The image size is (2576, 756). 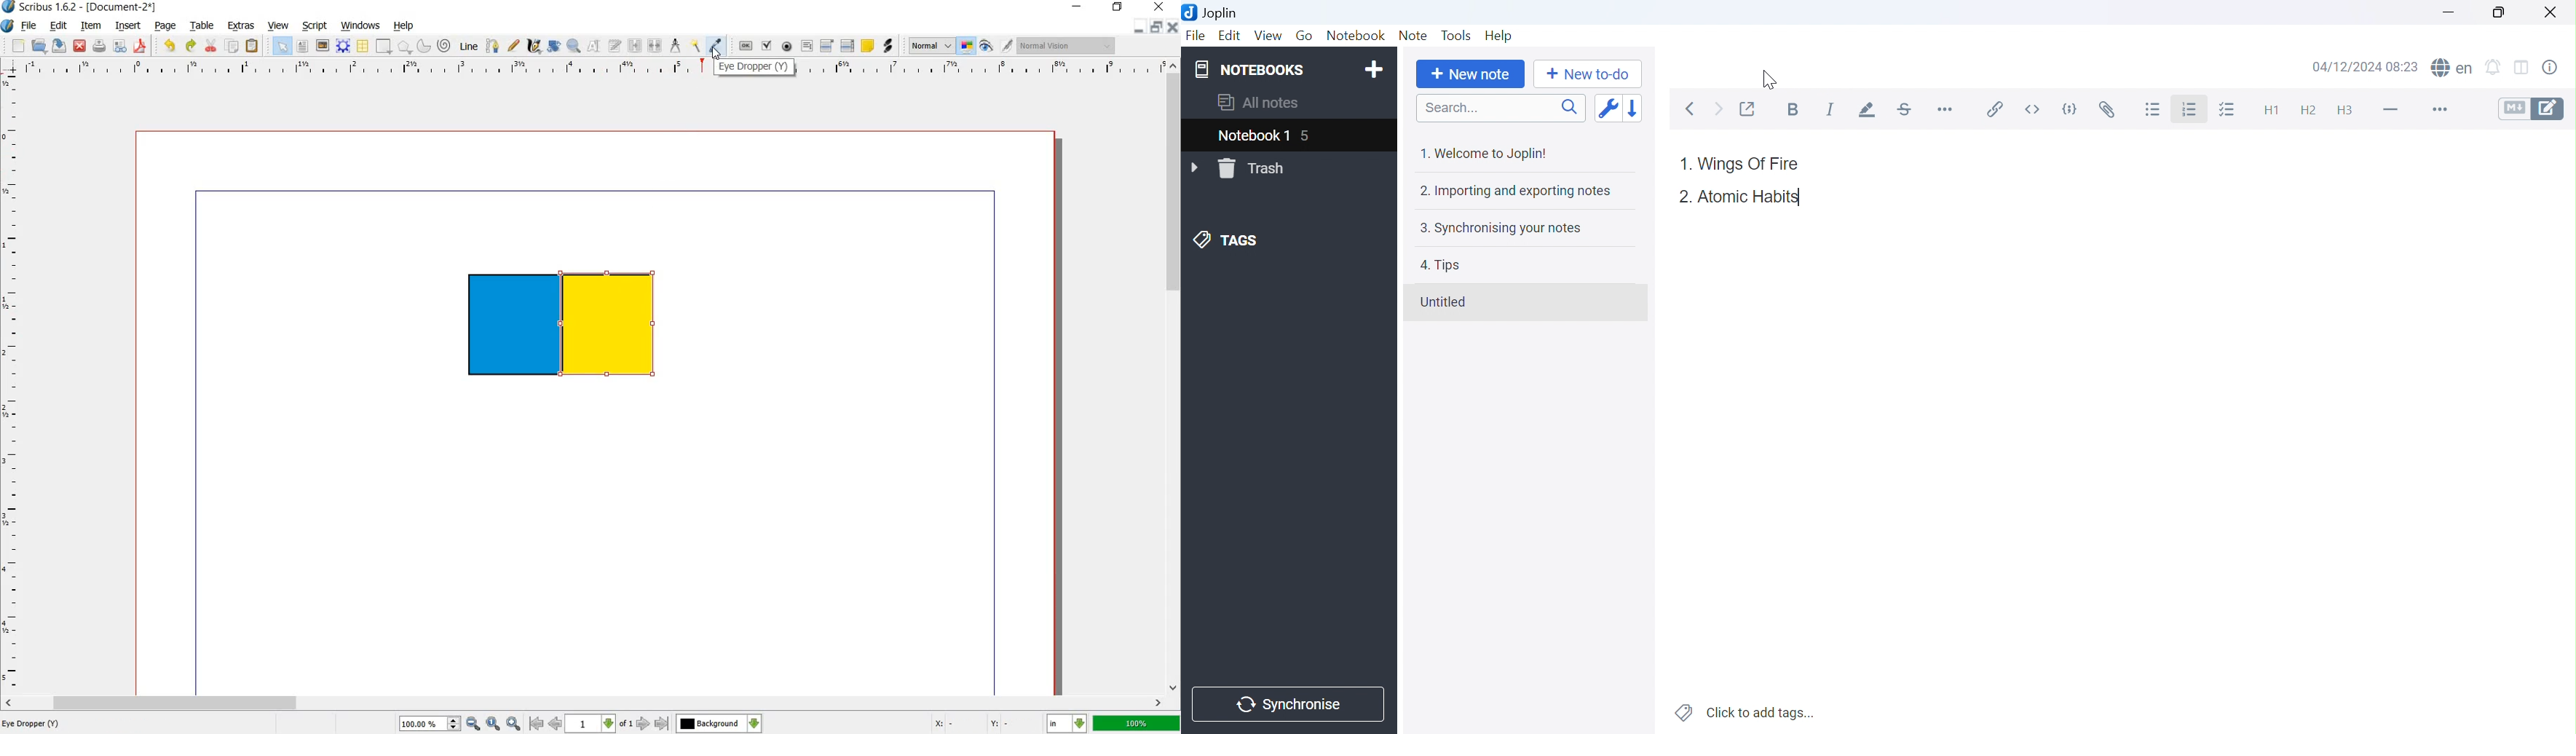 What do you see at coordinates (1257, 104) in the screenshot?
I see `All notes` at bounding box center [1257, 104].